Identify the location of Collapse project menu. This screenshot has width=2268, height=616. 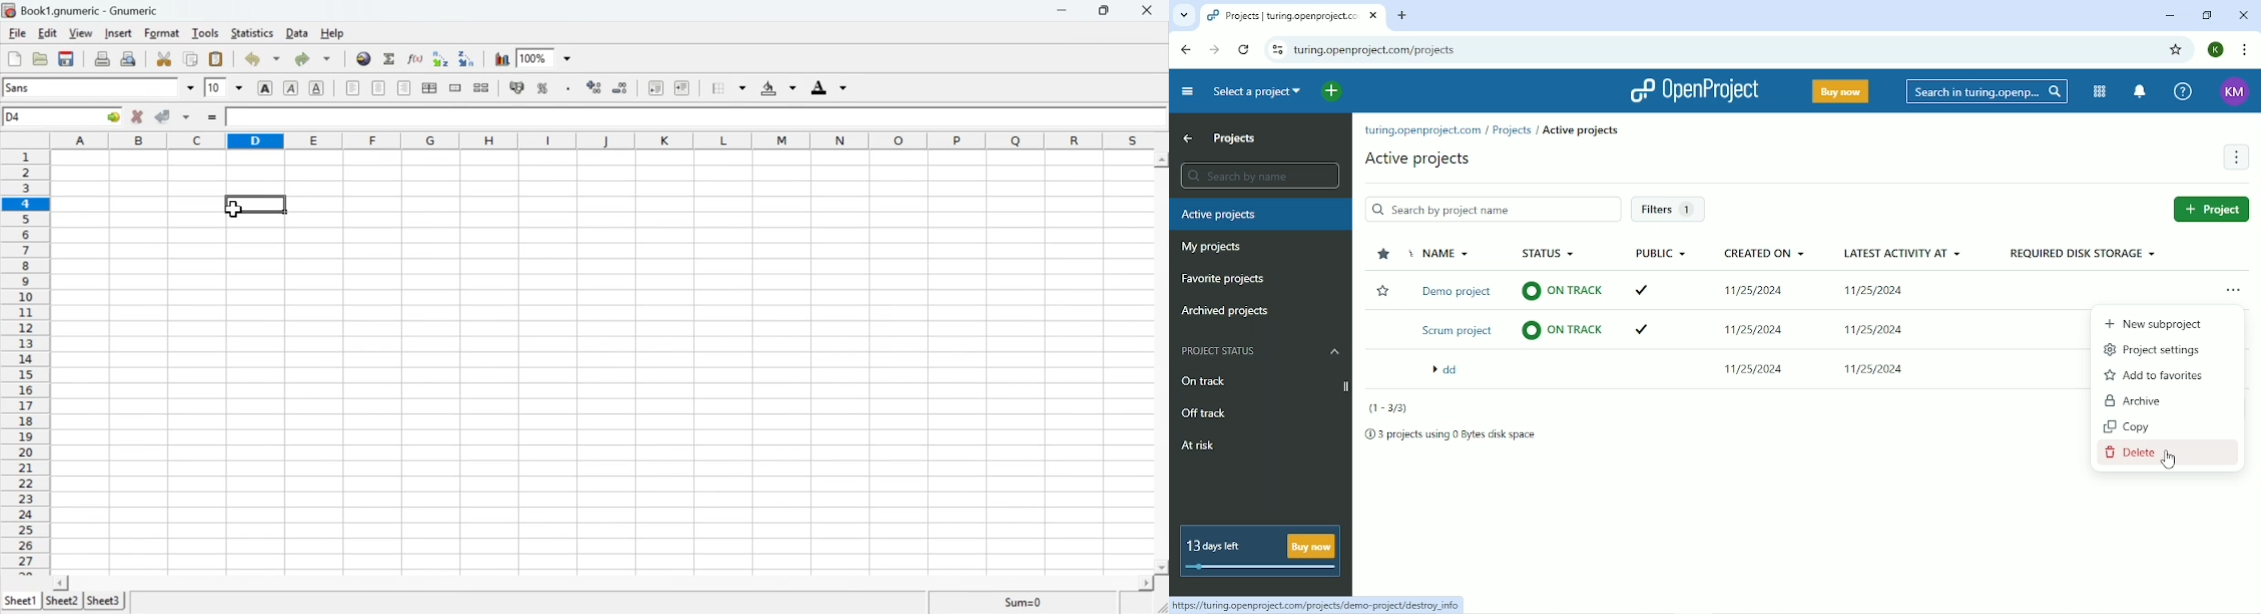
(1187, 92).